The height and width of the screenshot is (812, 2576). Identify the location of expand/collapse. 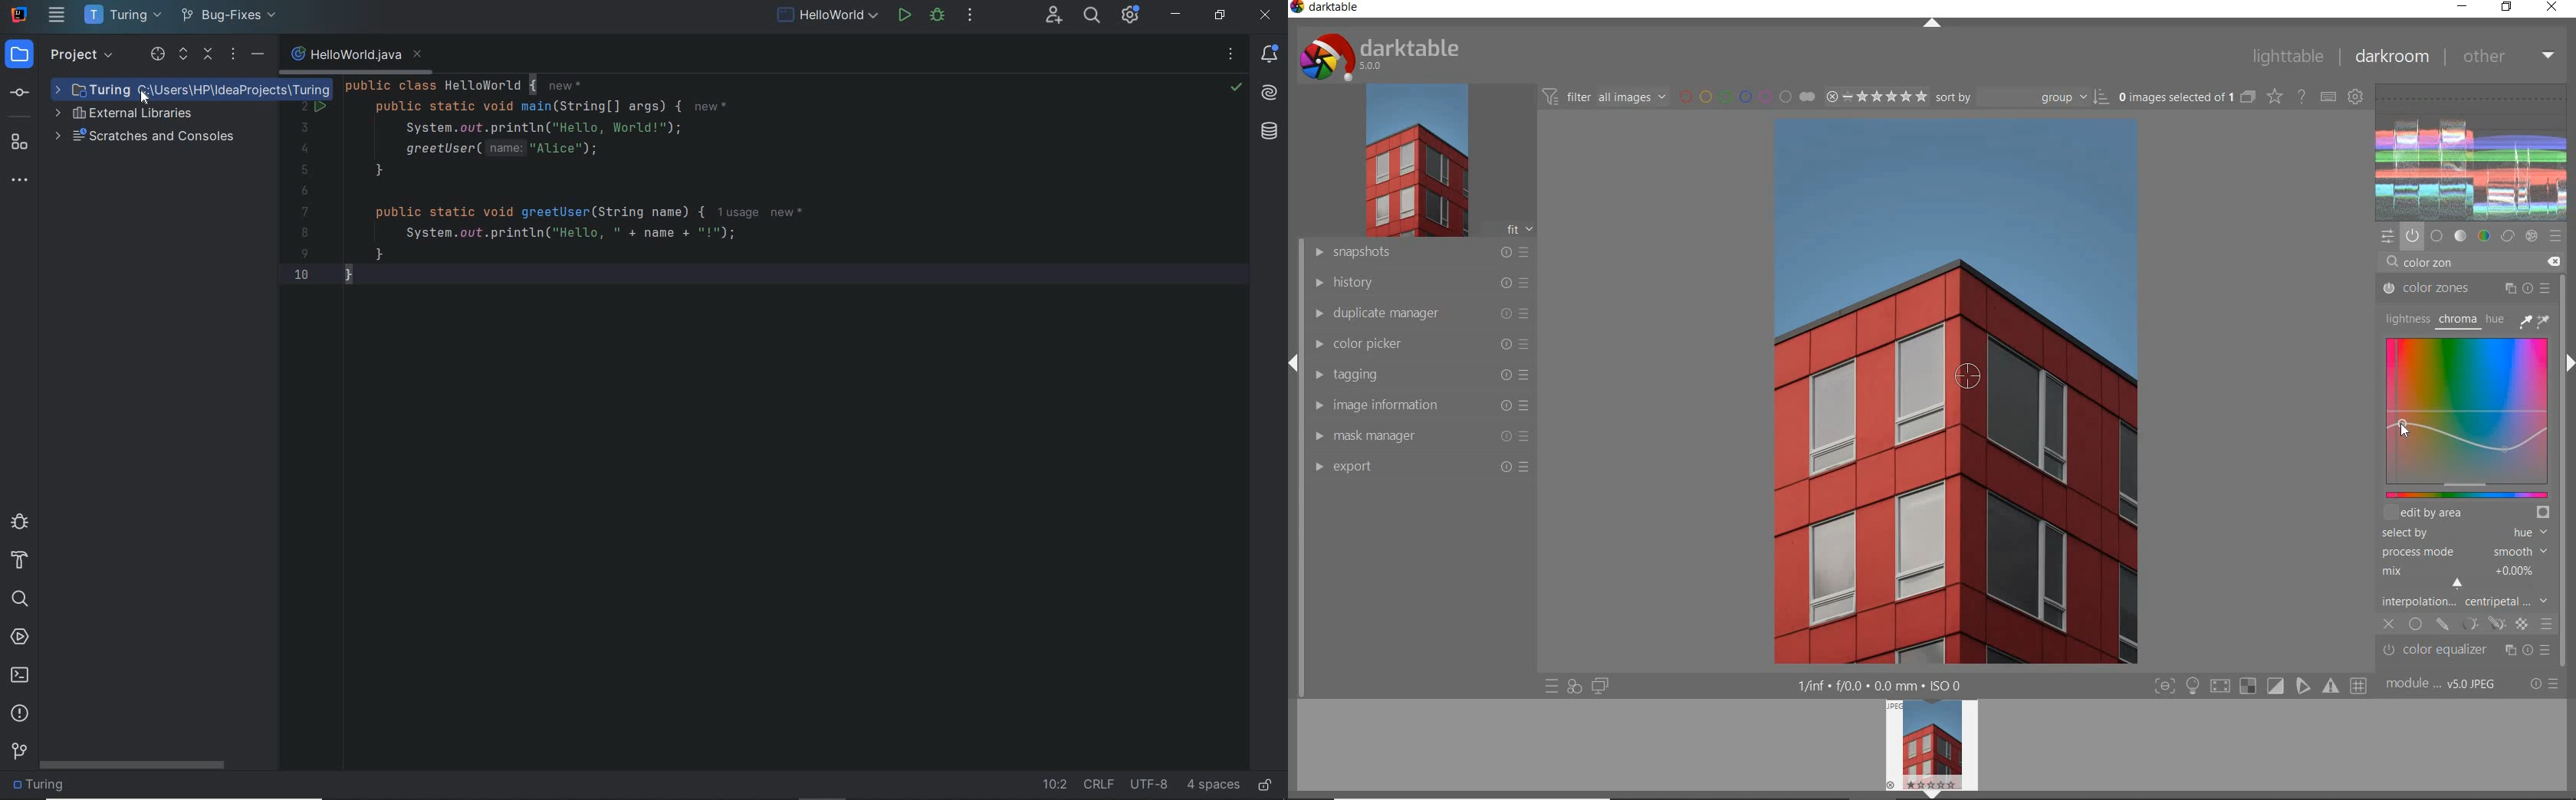
(1296, 361).